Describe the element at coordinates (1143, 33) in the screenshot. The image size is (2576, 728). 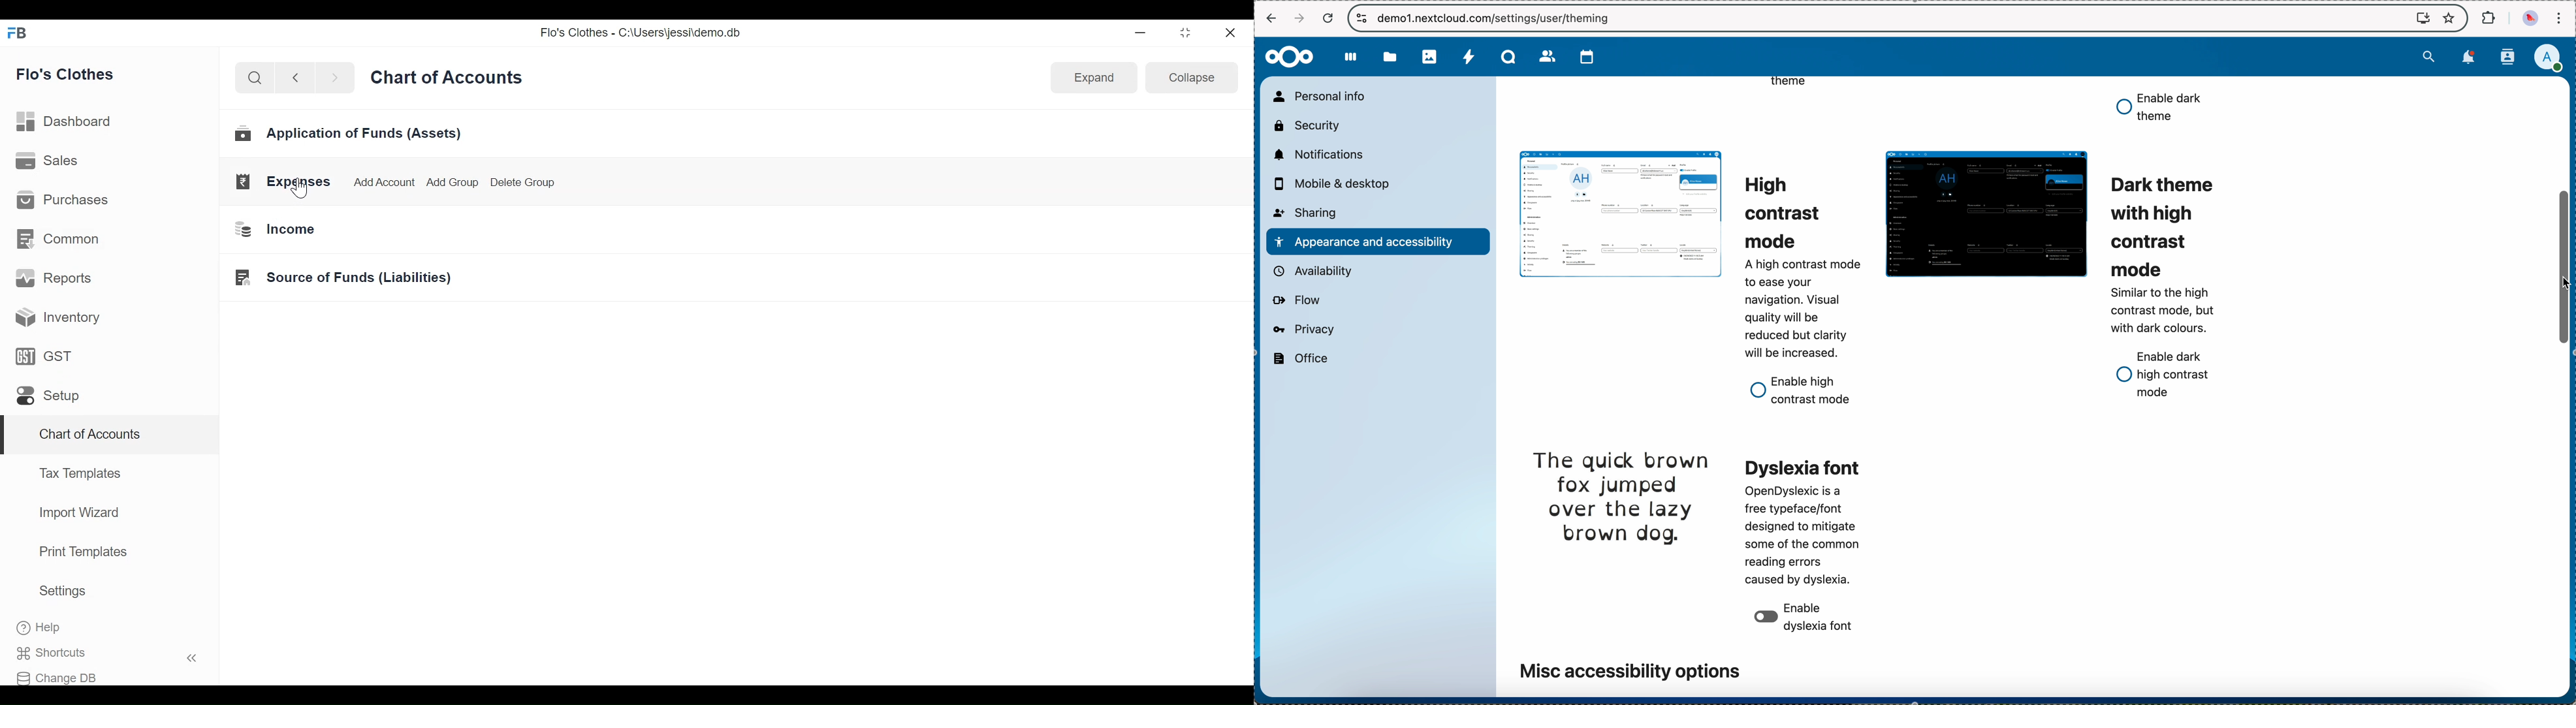
I see `minimize` at that location.